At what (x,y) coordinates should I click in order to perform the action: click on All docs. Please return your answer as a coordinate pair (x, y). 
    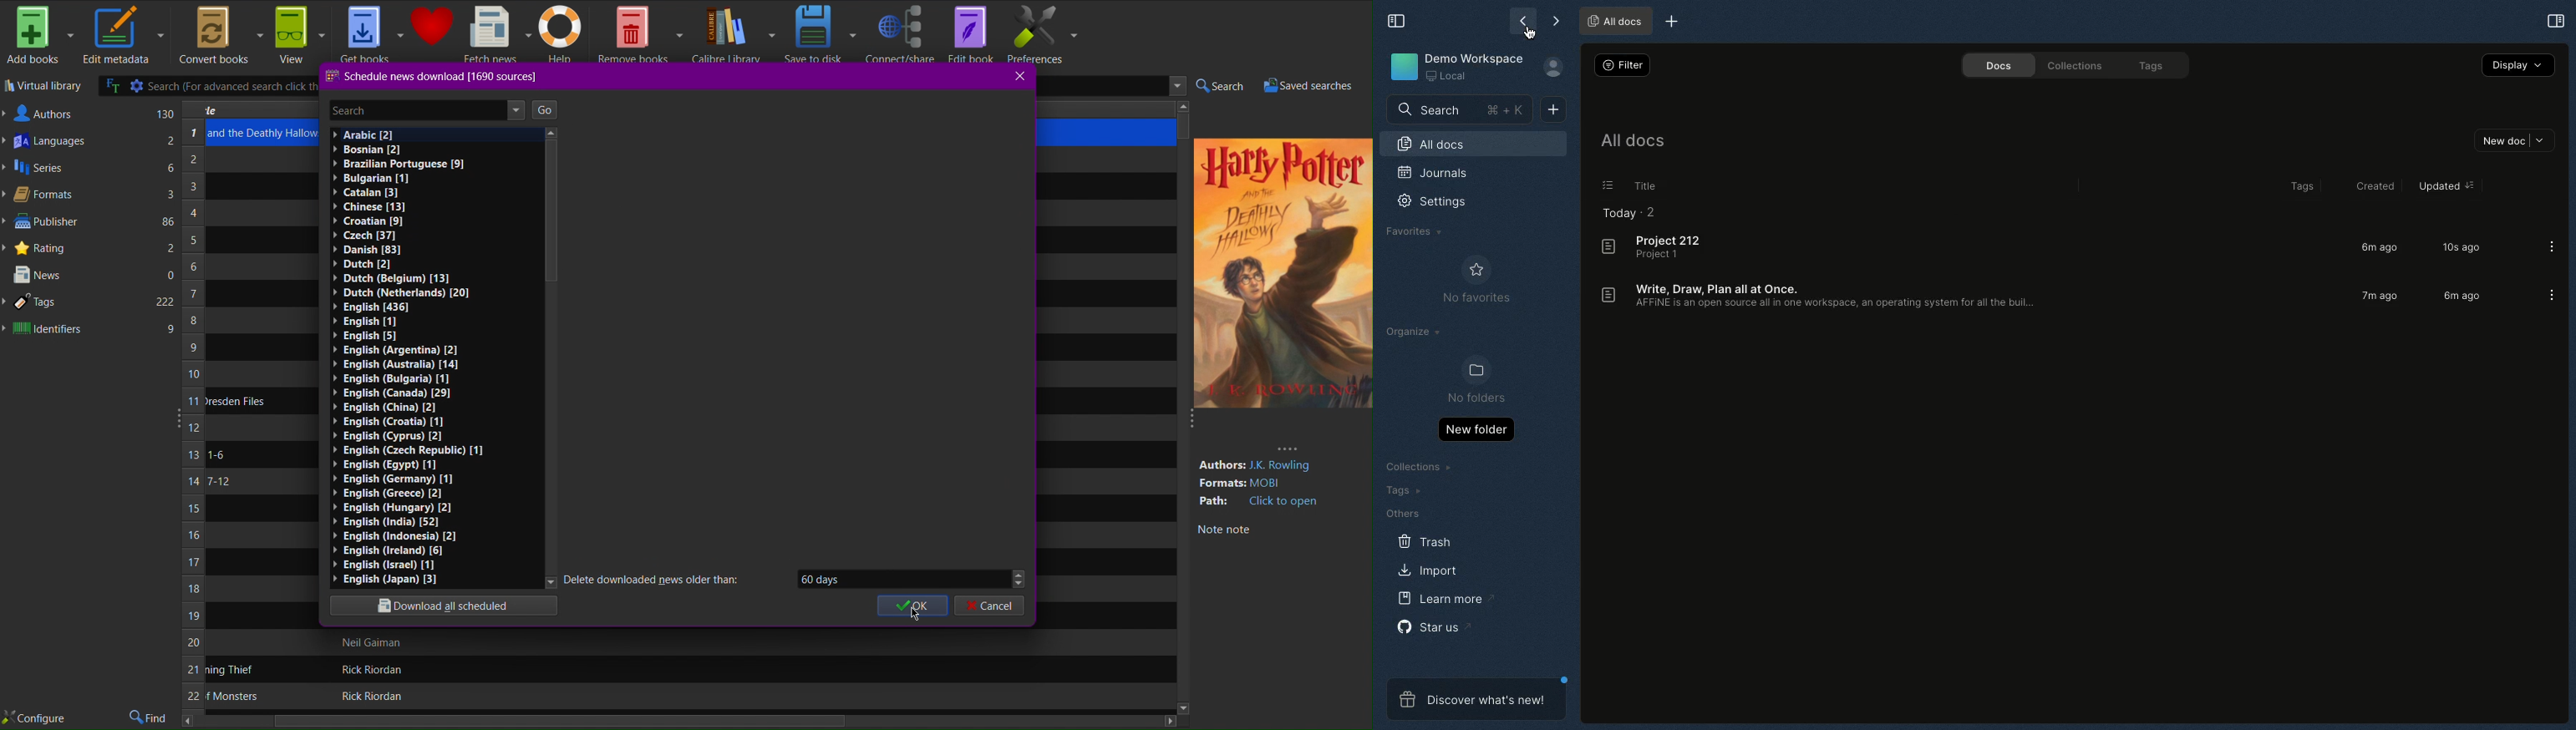
    Looking at the image, I should click on (1642, 140).